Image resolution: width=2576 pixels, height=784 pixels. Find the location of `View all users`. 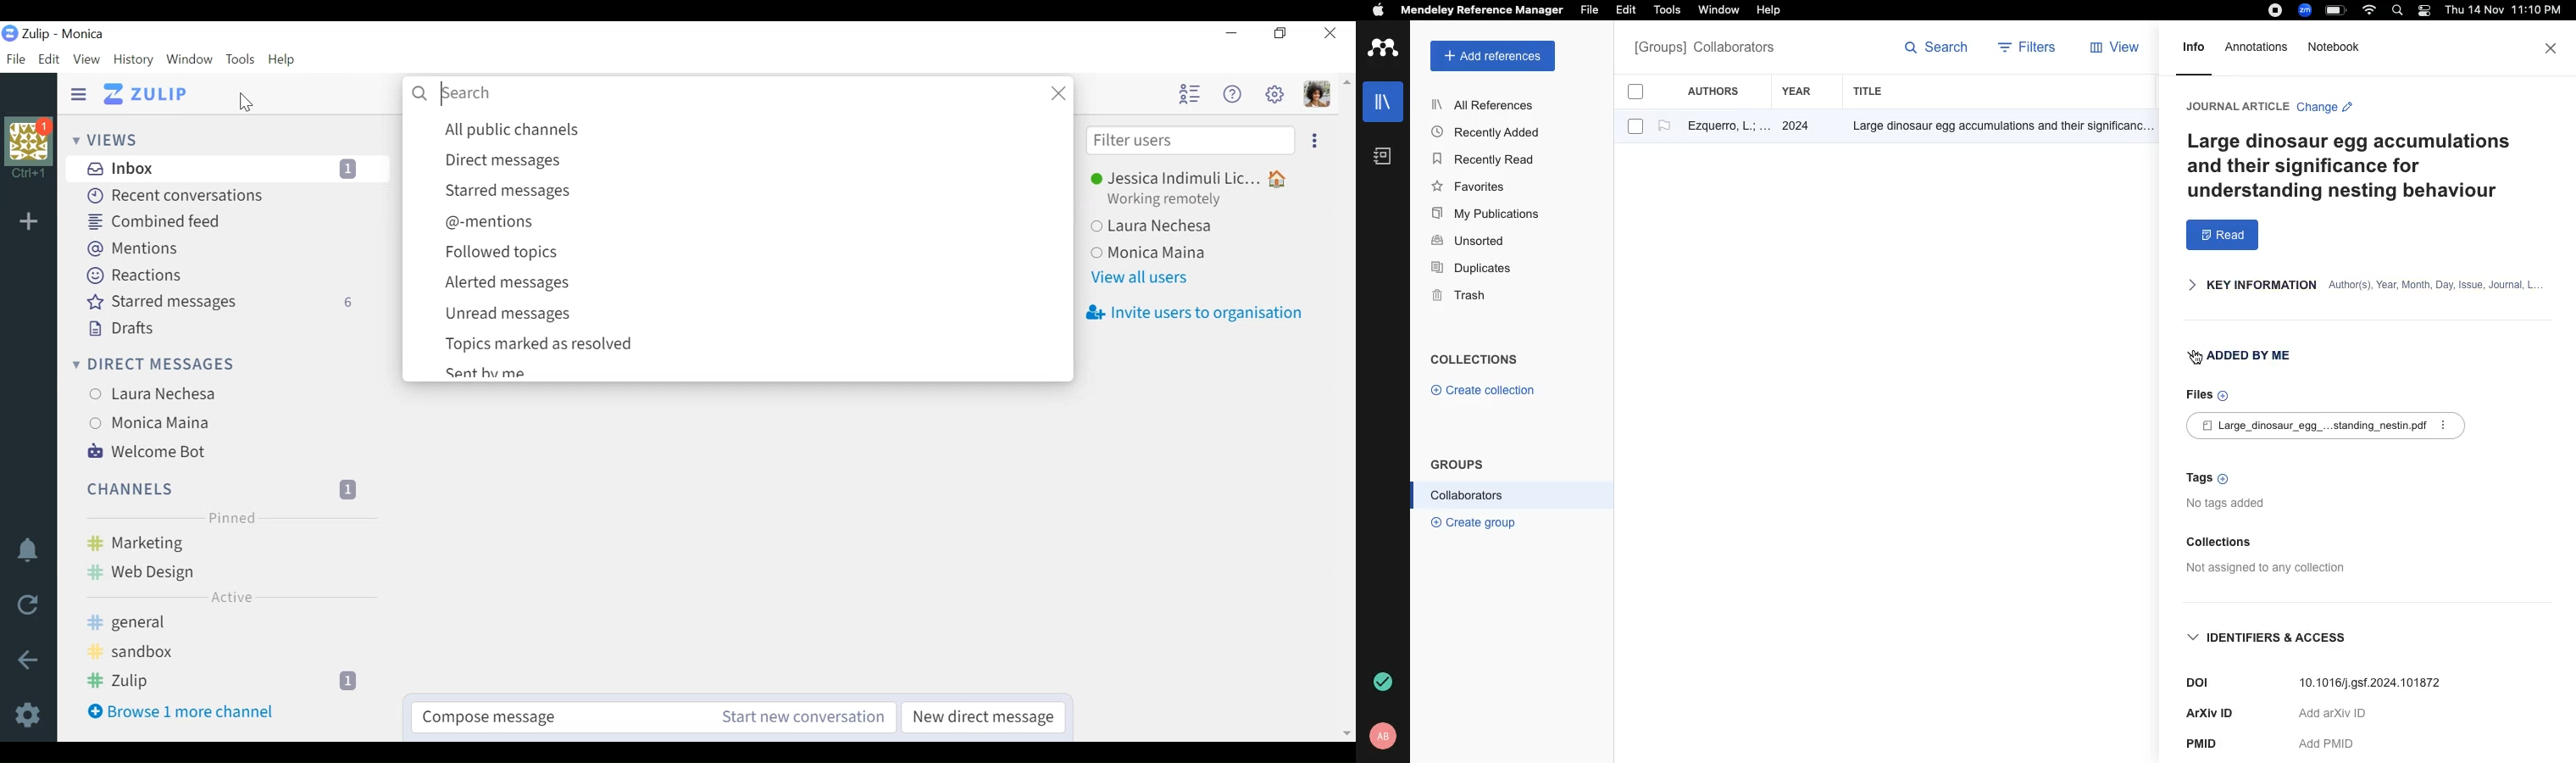

View all users is located at coordinates (1138, 280).